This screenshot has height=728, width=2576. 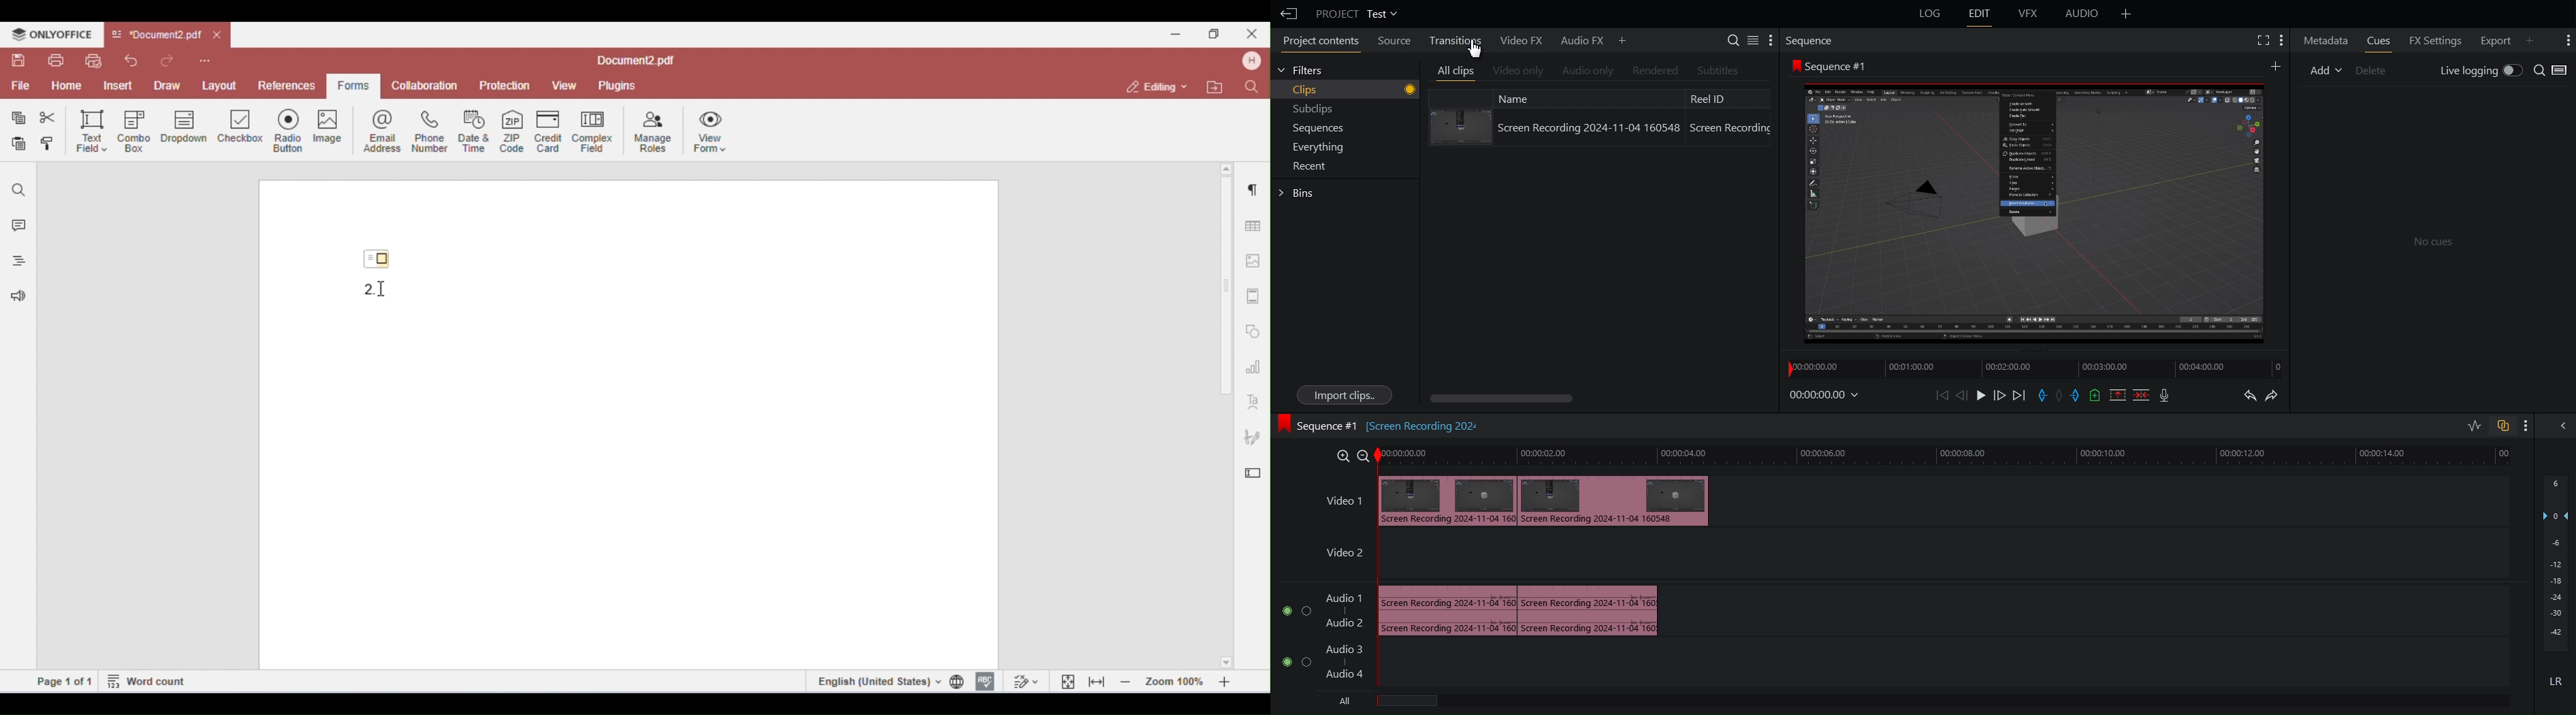 I want to click on Timeline, so click(x=1951, y=455).